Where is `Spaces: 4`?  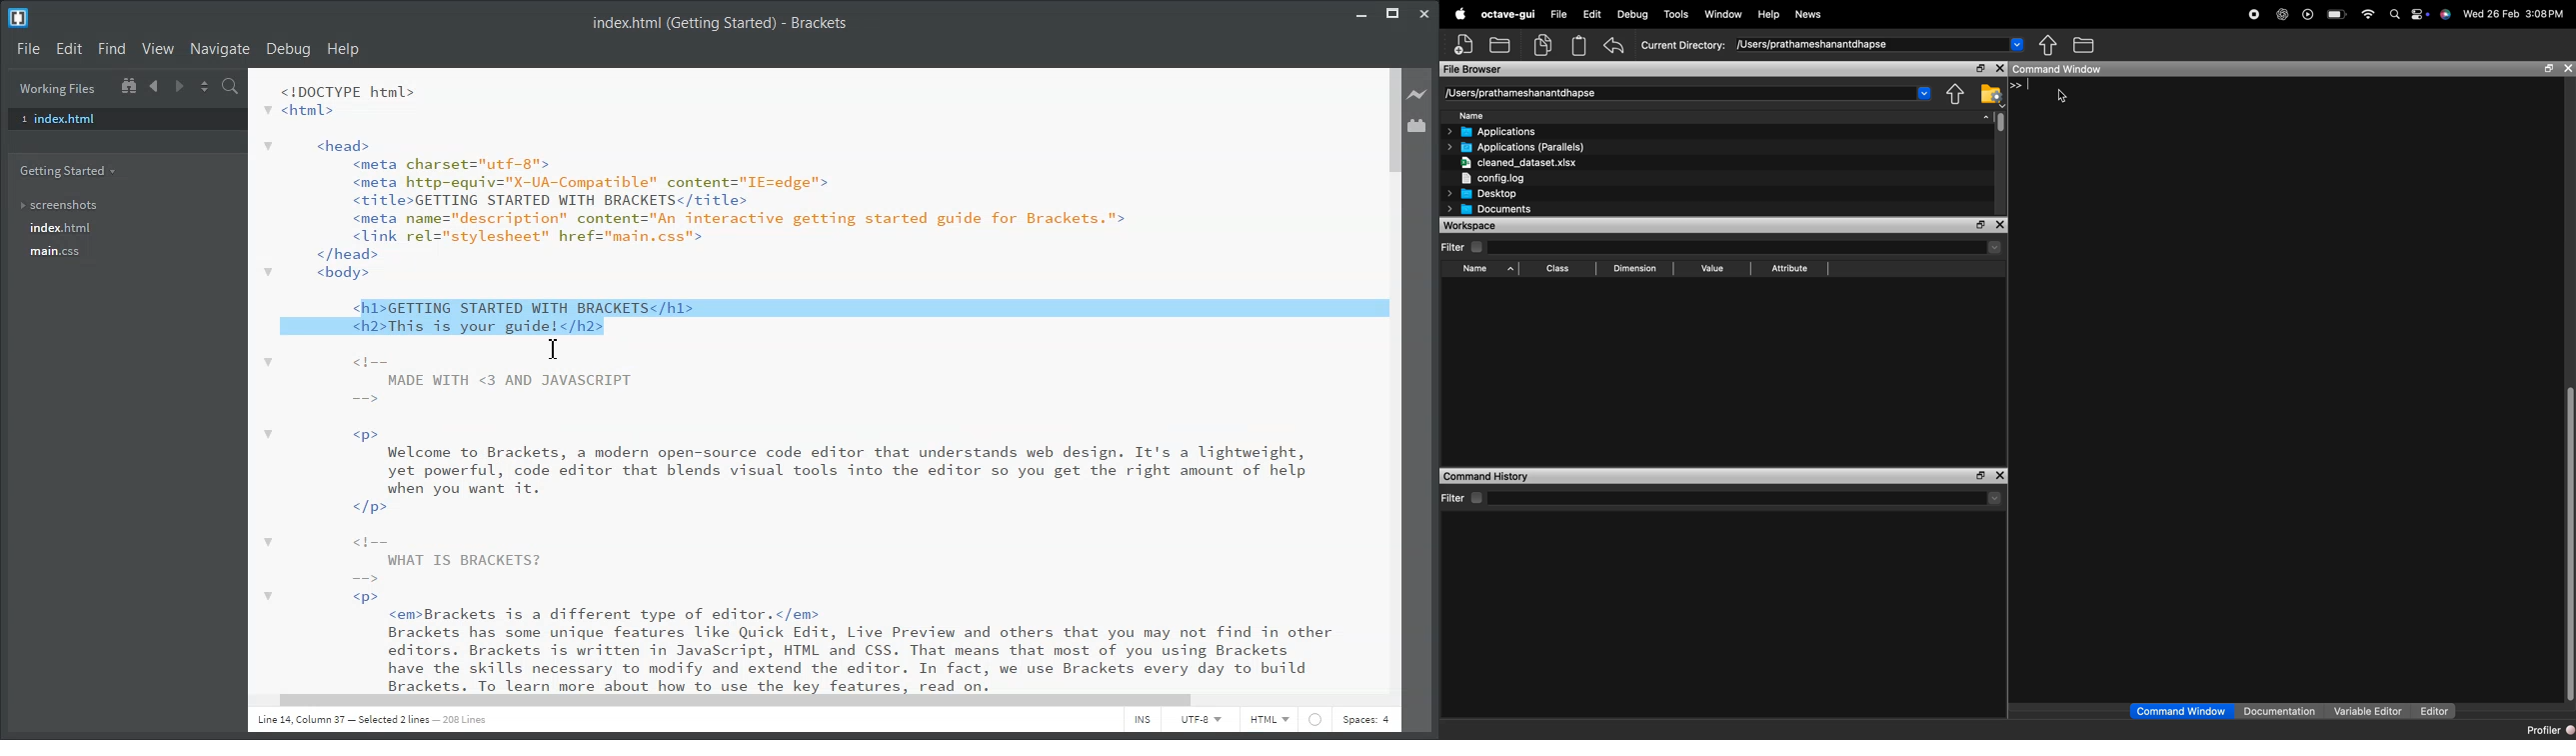
Spaces: 4 is located at coordinates (1366, 721).